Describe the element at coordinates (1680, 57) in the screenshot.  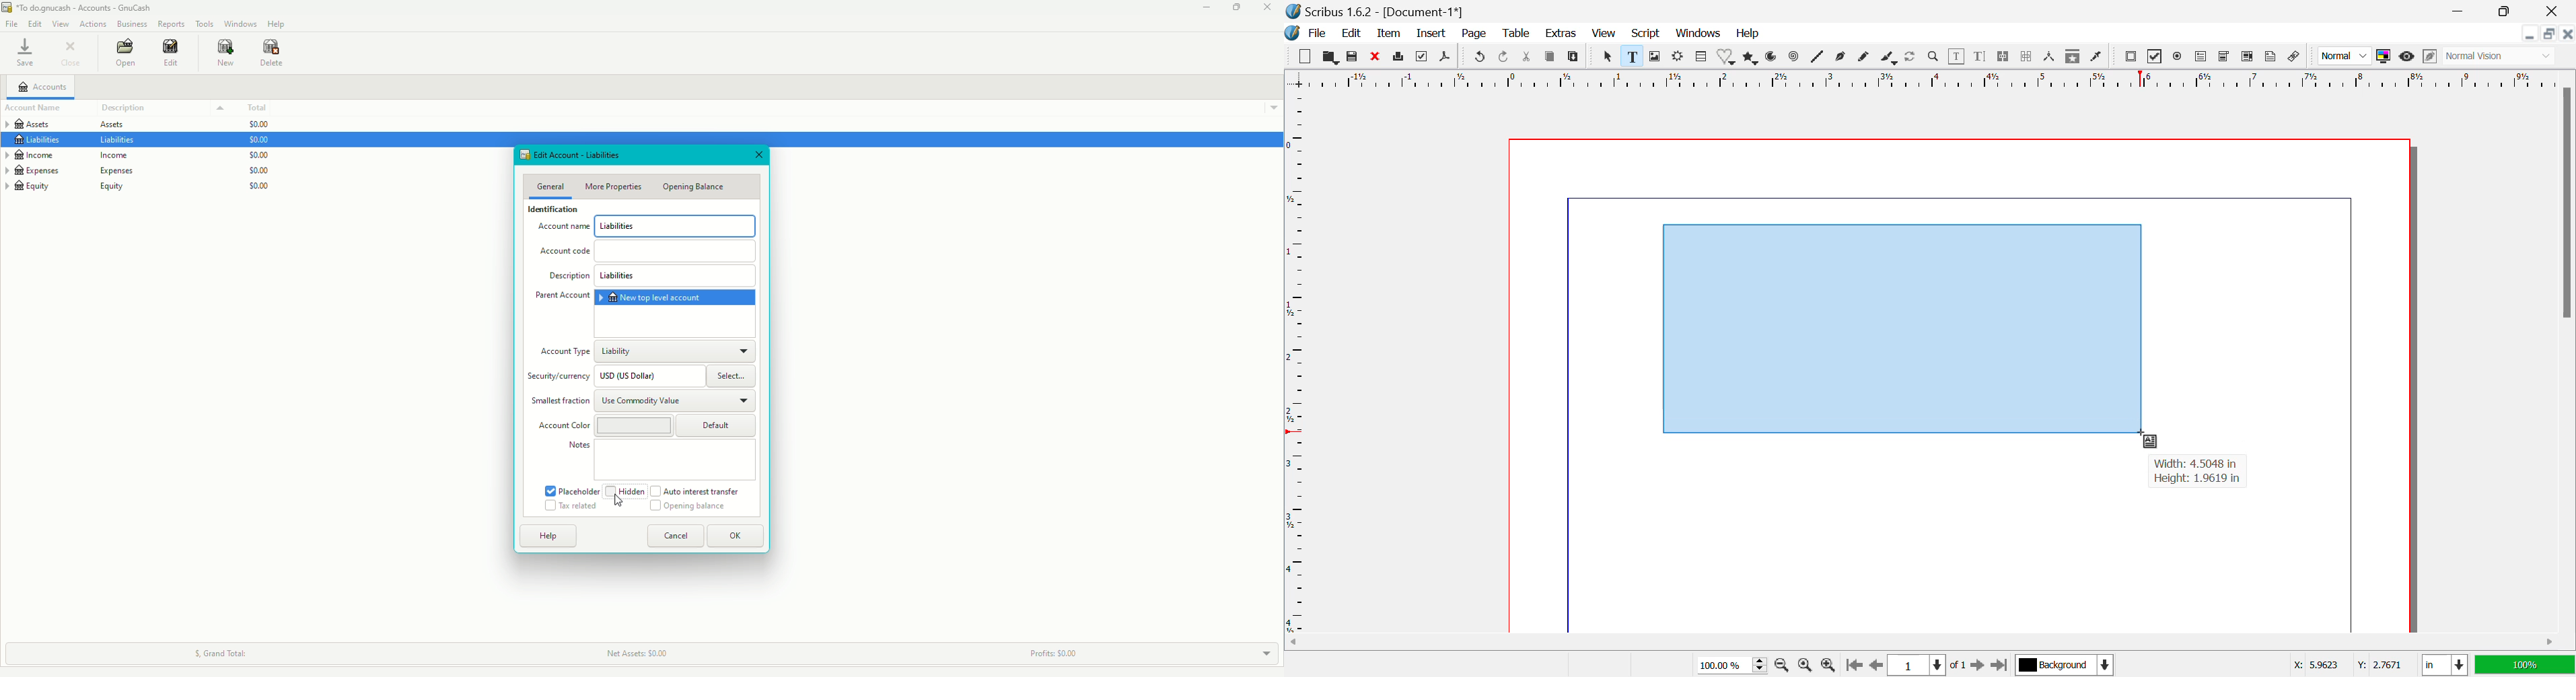
I see `Render Frame` at that location.